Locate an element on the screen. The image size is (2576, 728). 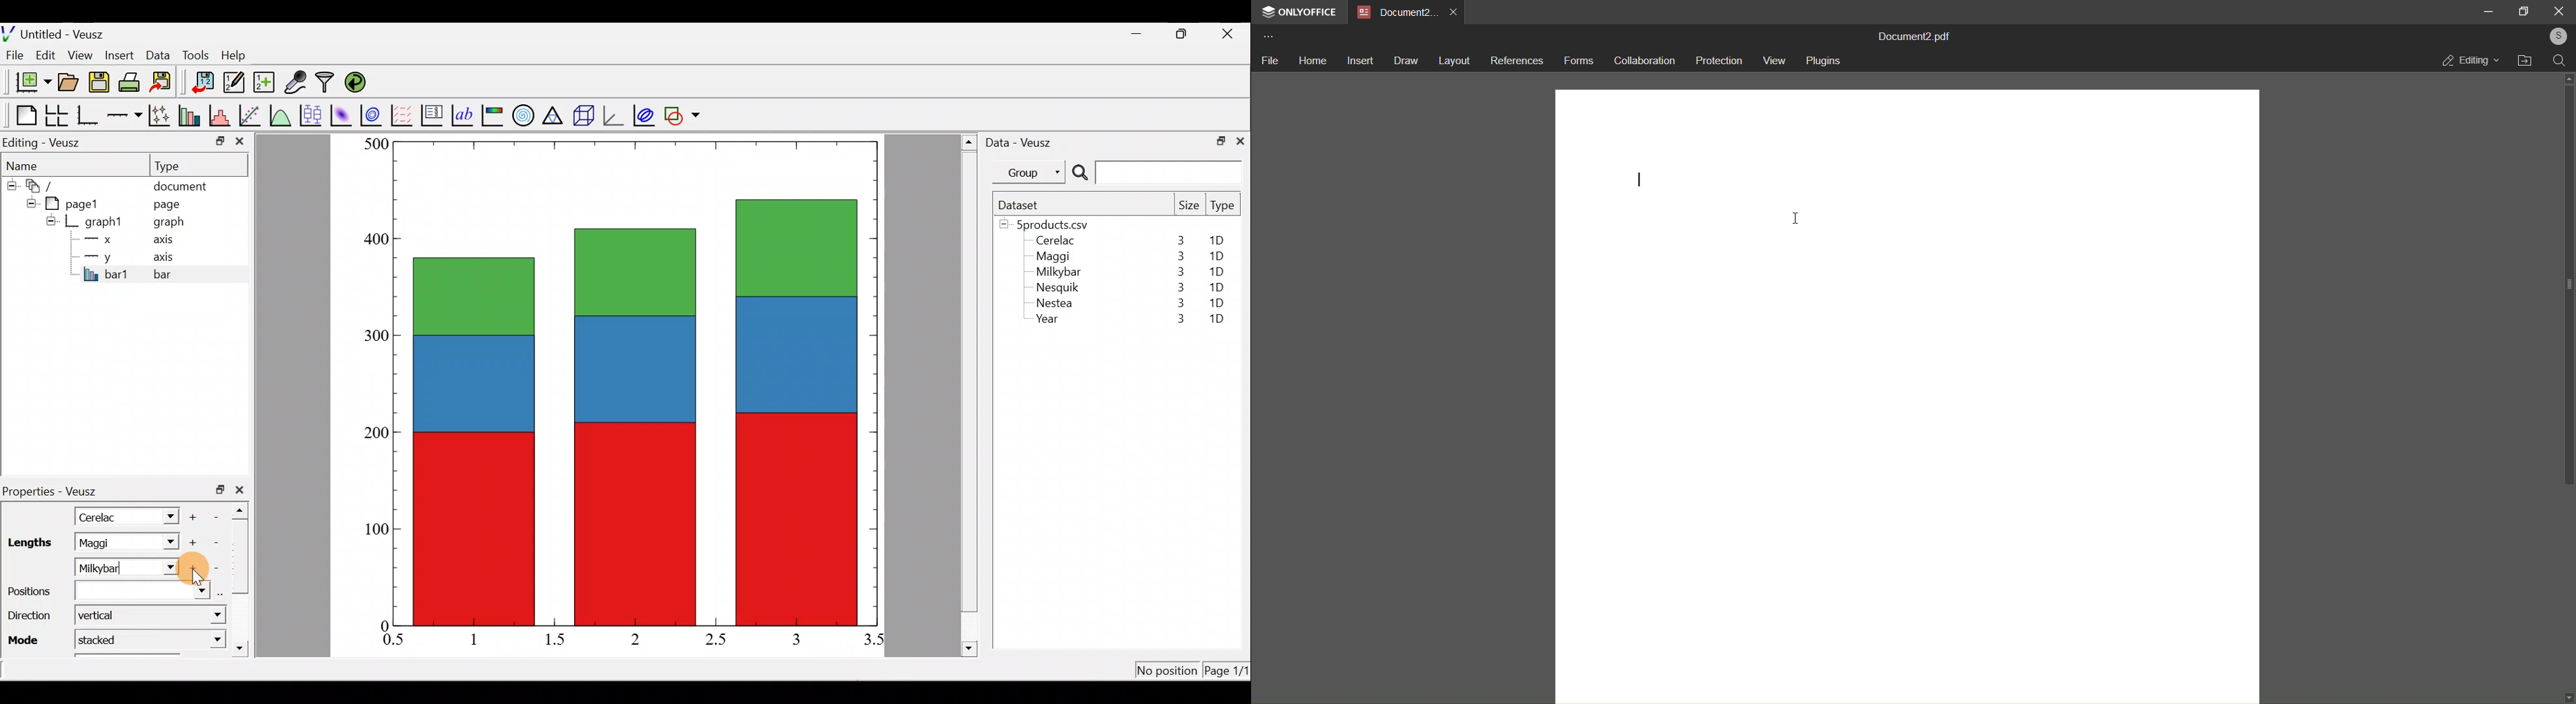
Plot a 2d dataset as an image is located at coordinates (343, 113).